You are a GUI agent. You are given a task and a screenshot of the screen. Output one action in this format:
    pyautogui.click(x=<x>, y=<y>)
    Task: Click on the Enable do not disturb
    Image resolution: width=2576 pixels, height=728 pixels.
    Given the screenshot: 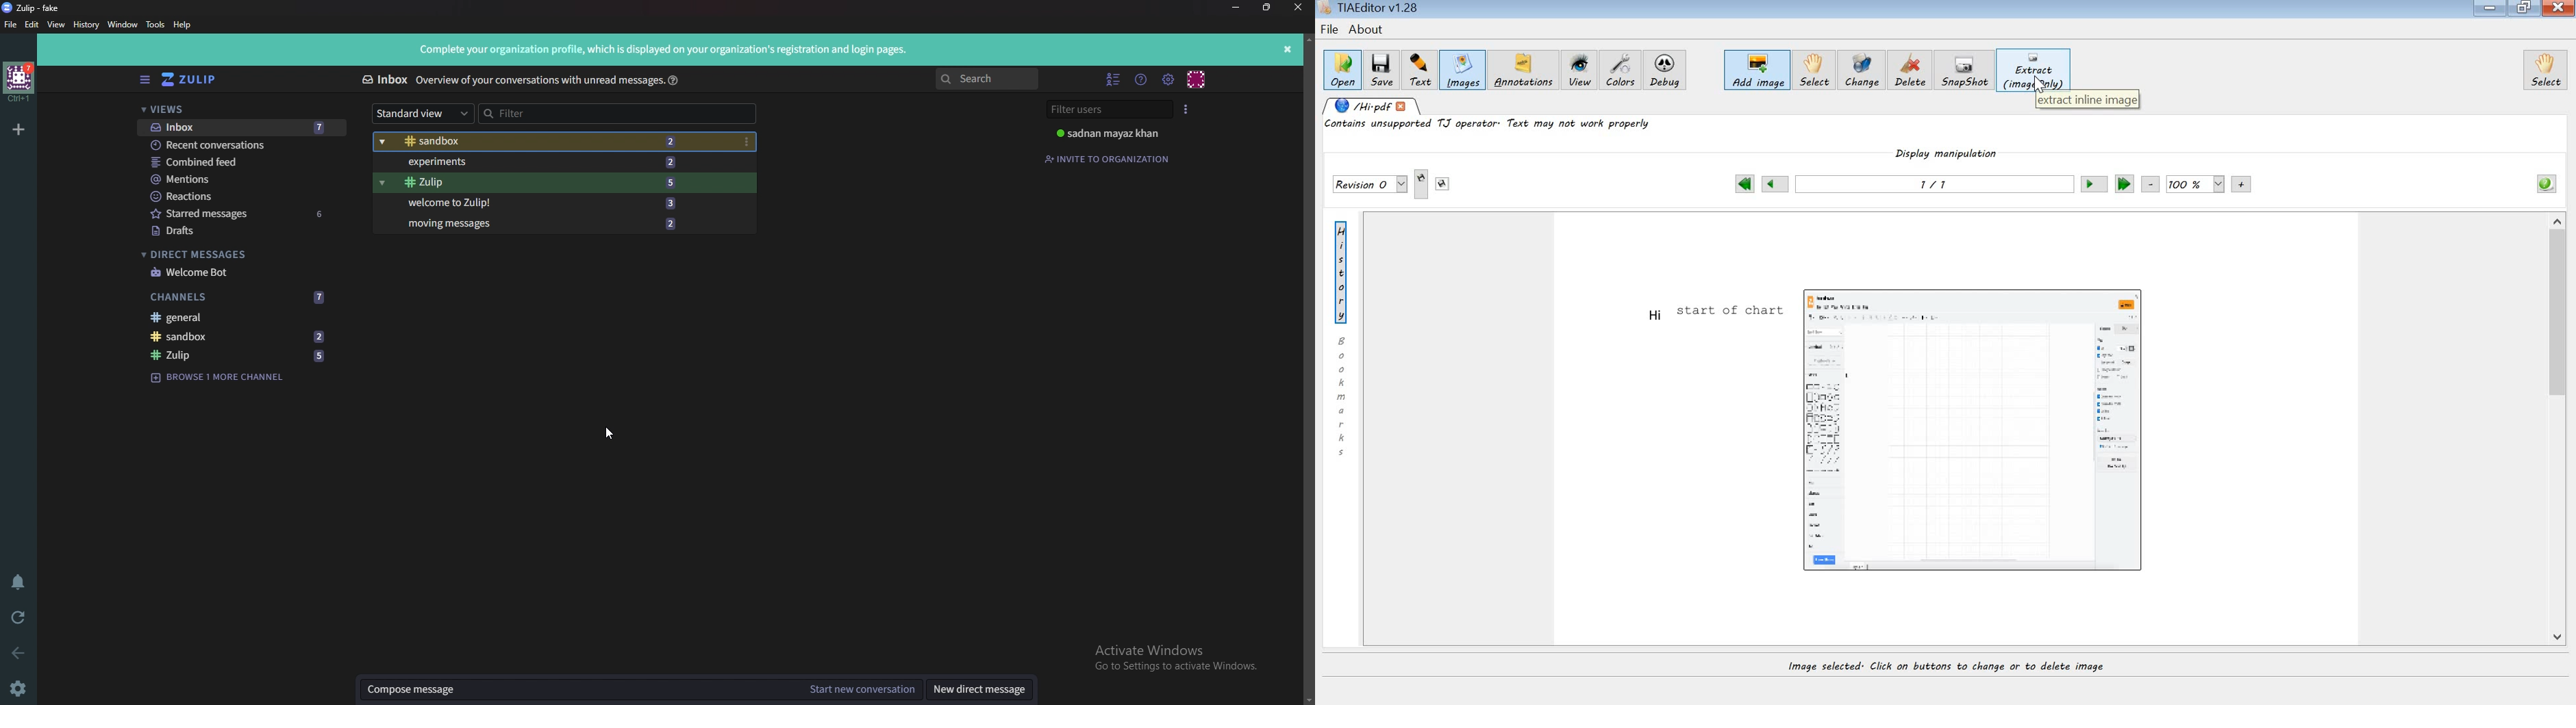 What is the action you would take?
    pyautogui.click(x=19, y=582)
    